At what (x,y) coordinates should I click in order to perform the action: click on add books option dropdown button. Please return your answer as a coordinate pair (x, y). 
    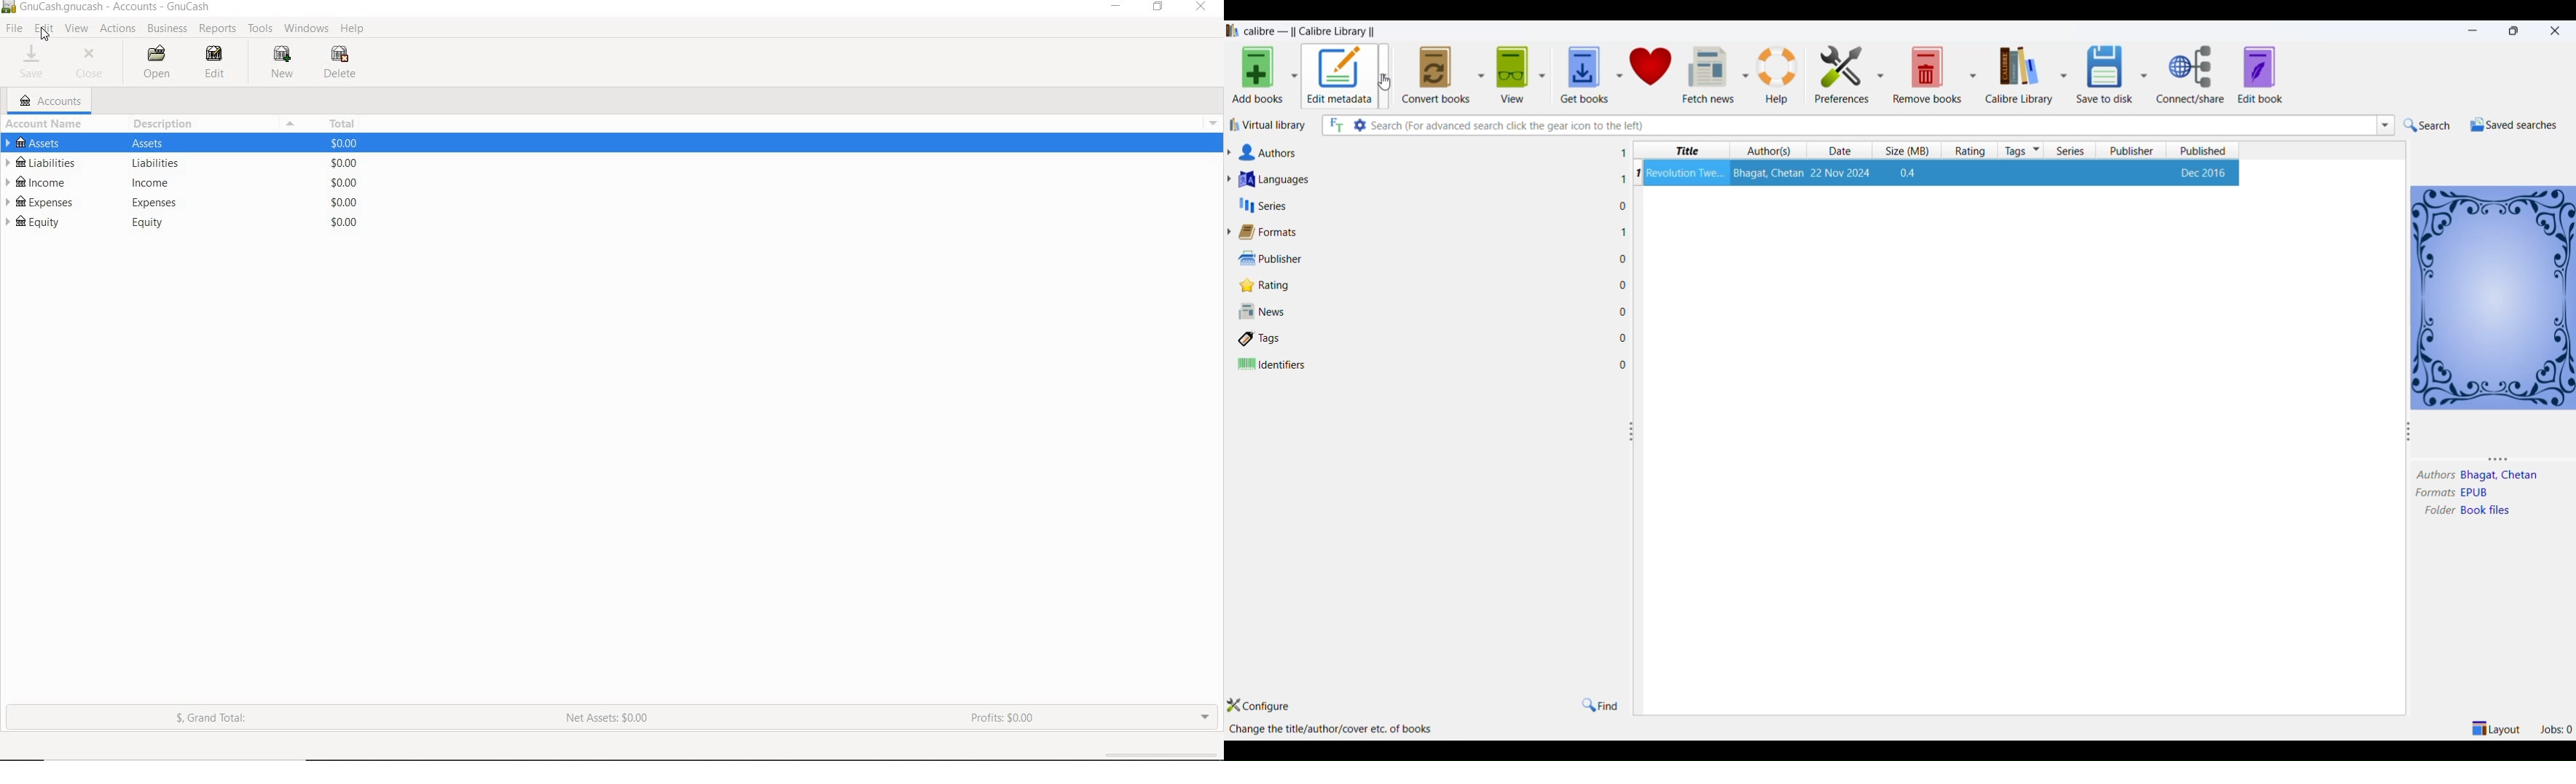
    Looking at the image, I should click on (1294, 78).